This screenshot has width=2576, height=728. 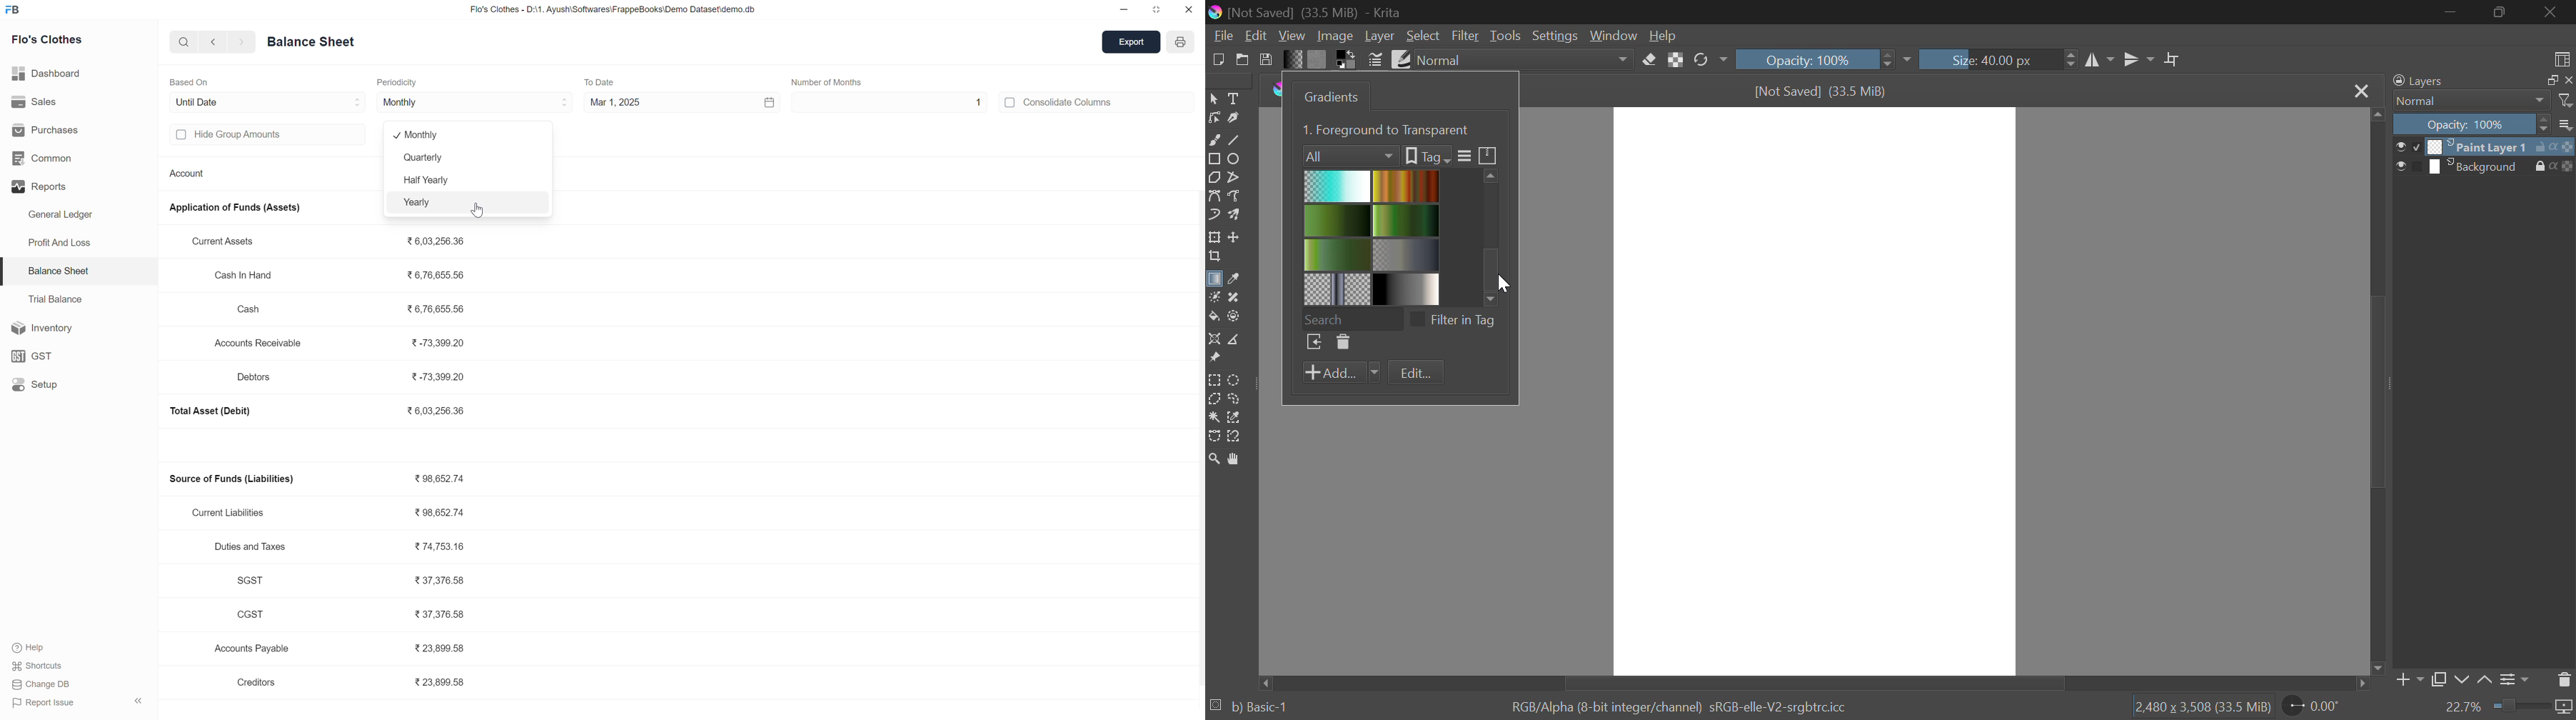 What do you see at coordinates (50, 39) in the screenshot?
I see `Flo's Clothes` at bounding box center [50, 39].